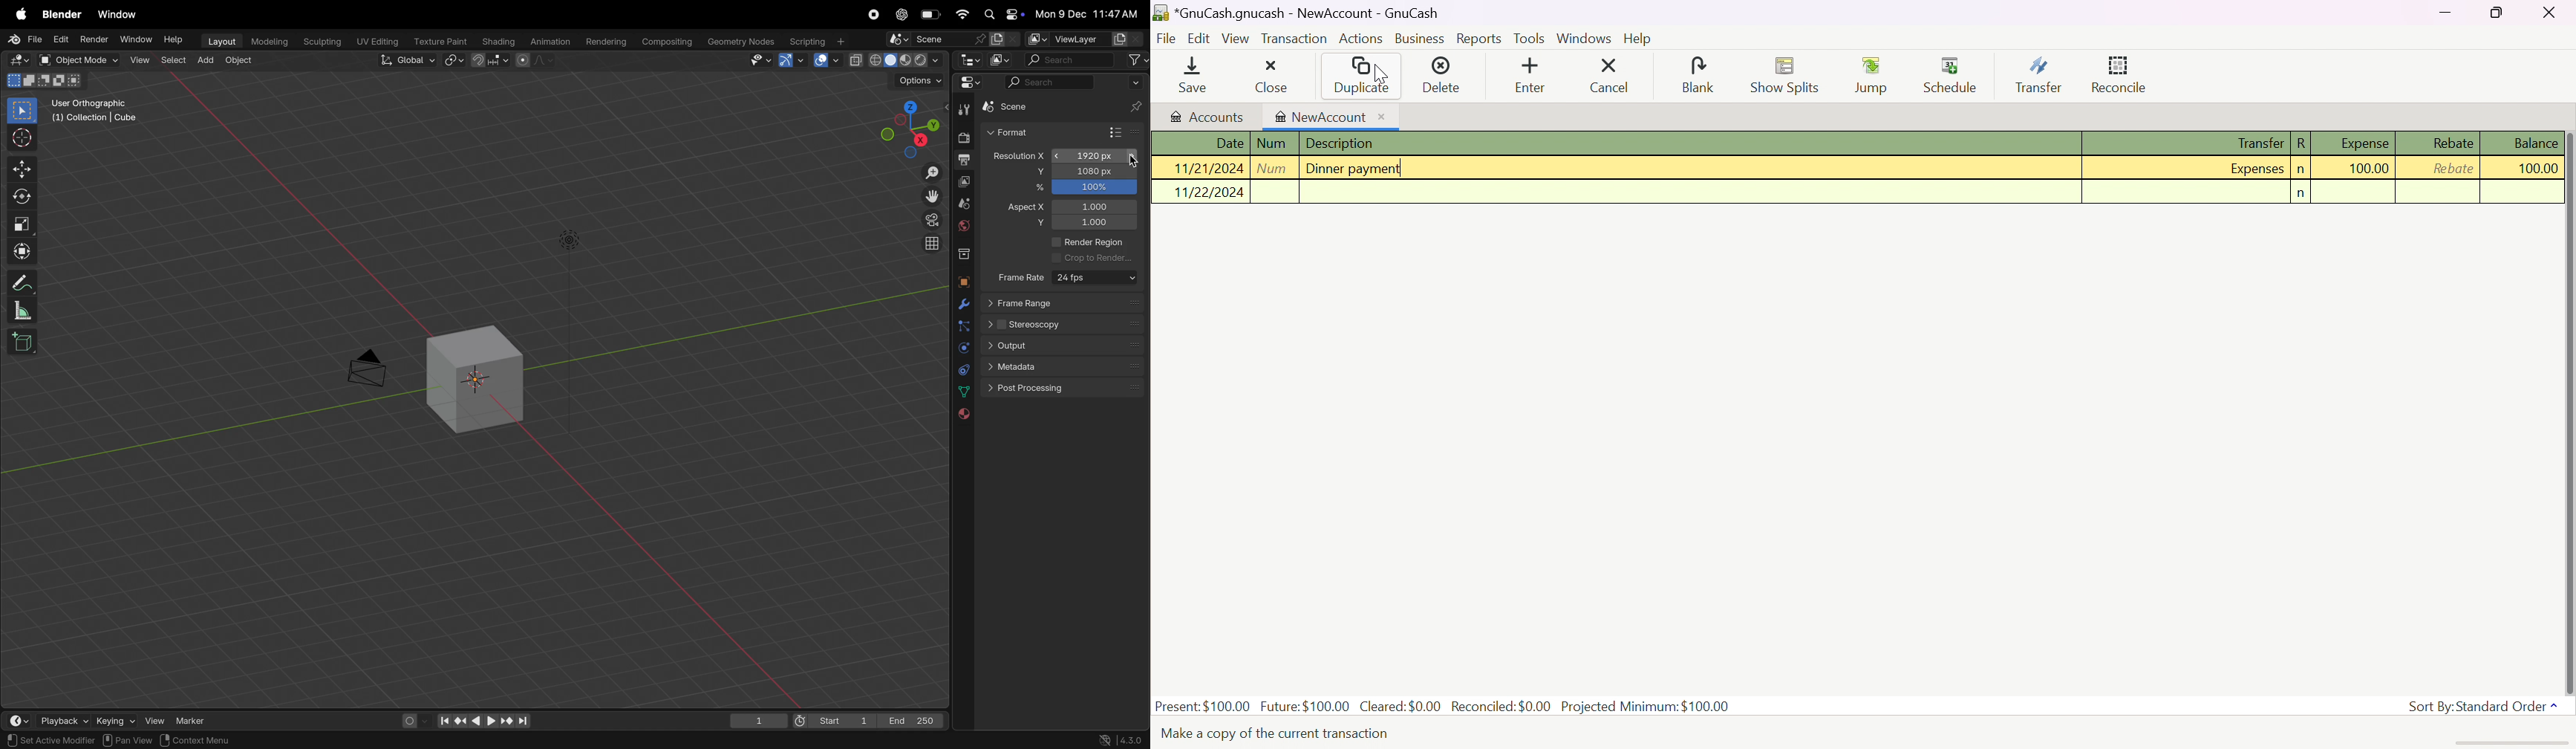  I want to click on trasform, so click(22, 250).